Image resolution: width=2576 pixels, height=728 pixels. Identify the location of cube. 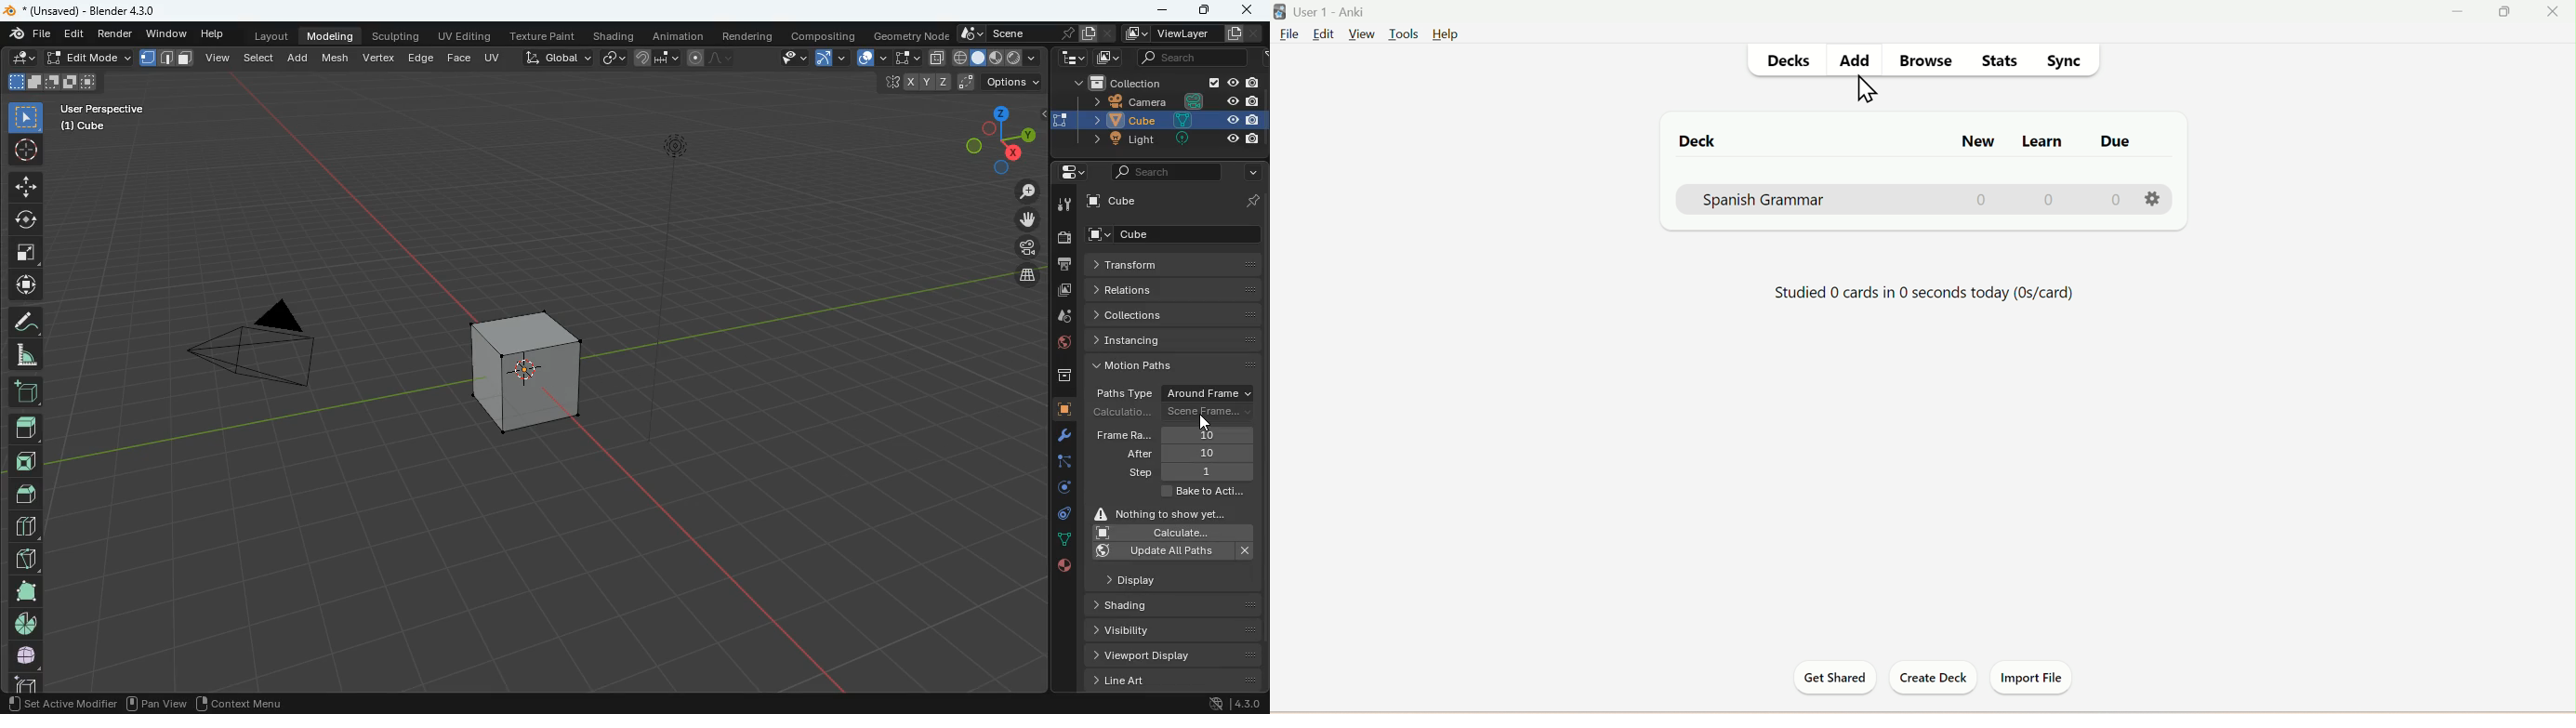
(1179, 234).